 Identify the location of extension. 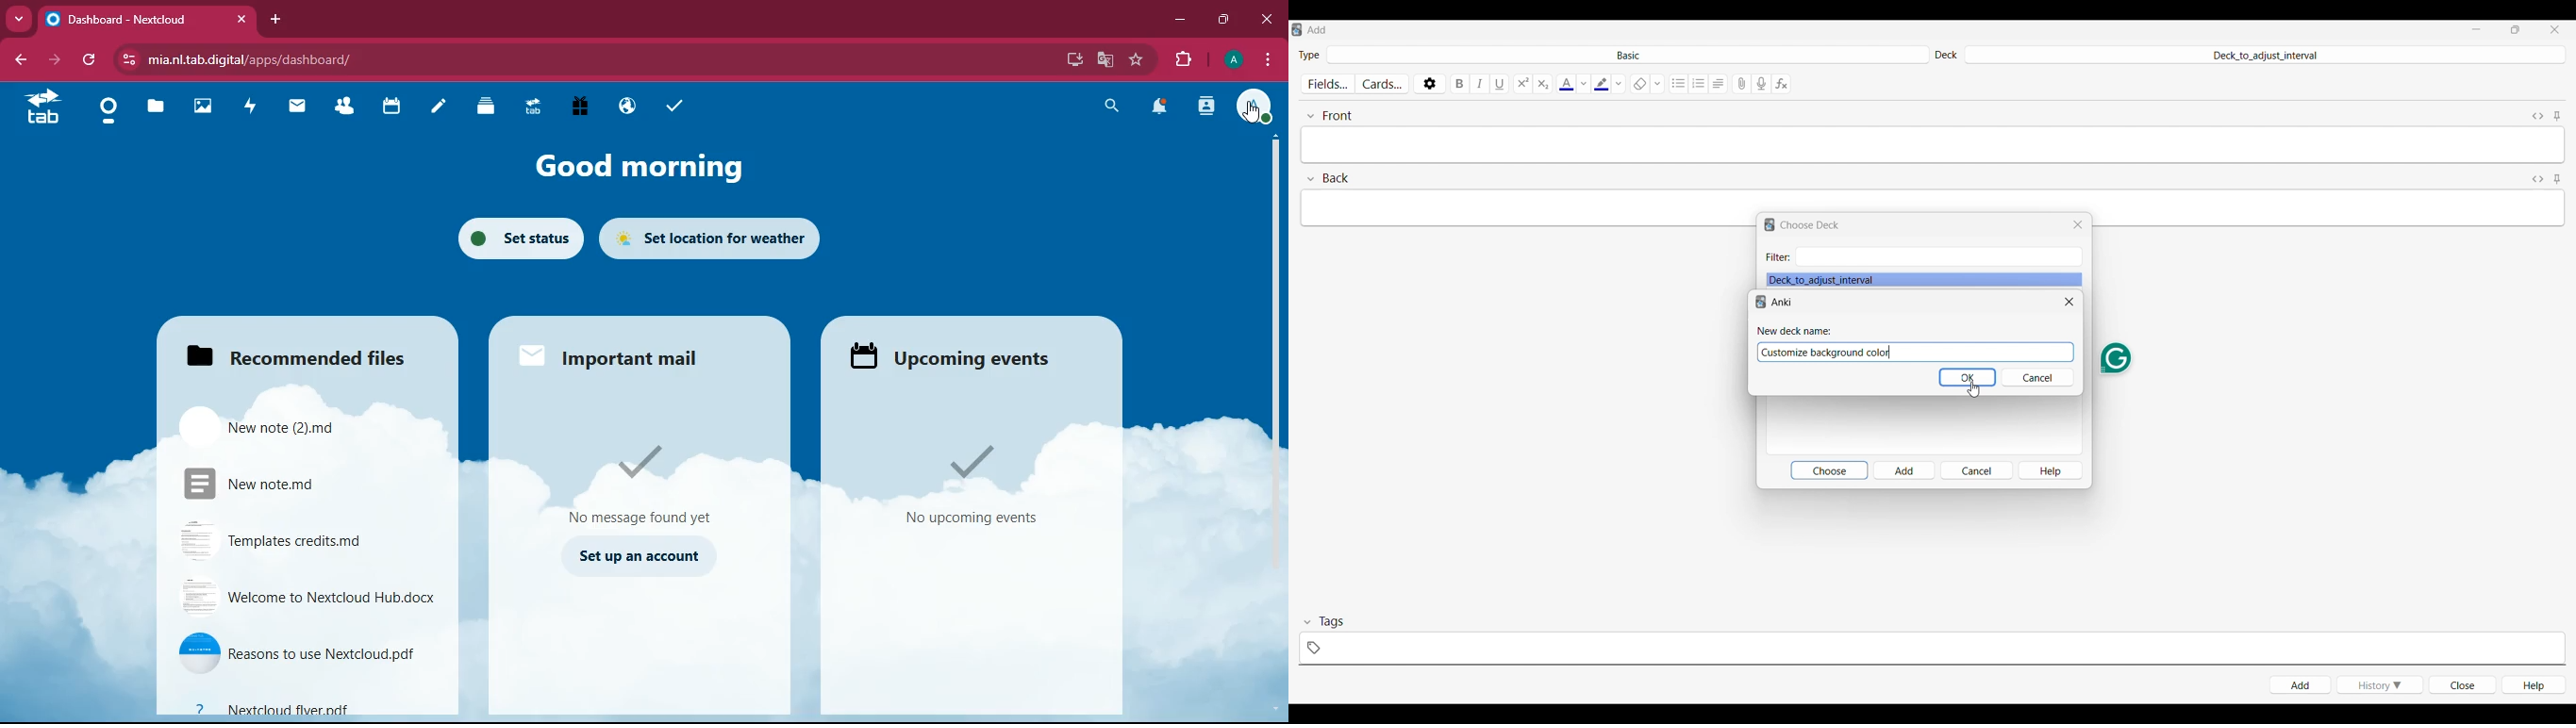
(1188, 59).